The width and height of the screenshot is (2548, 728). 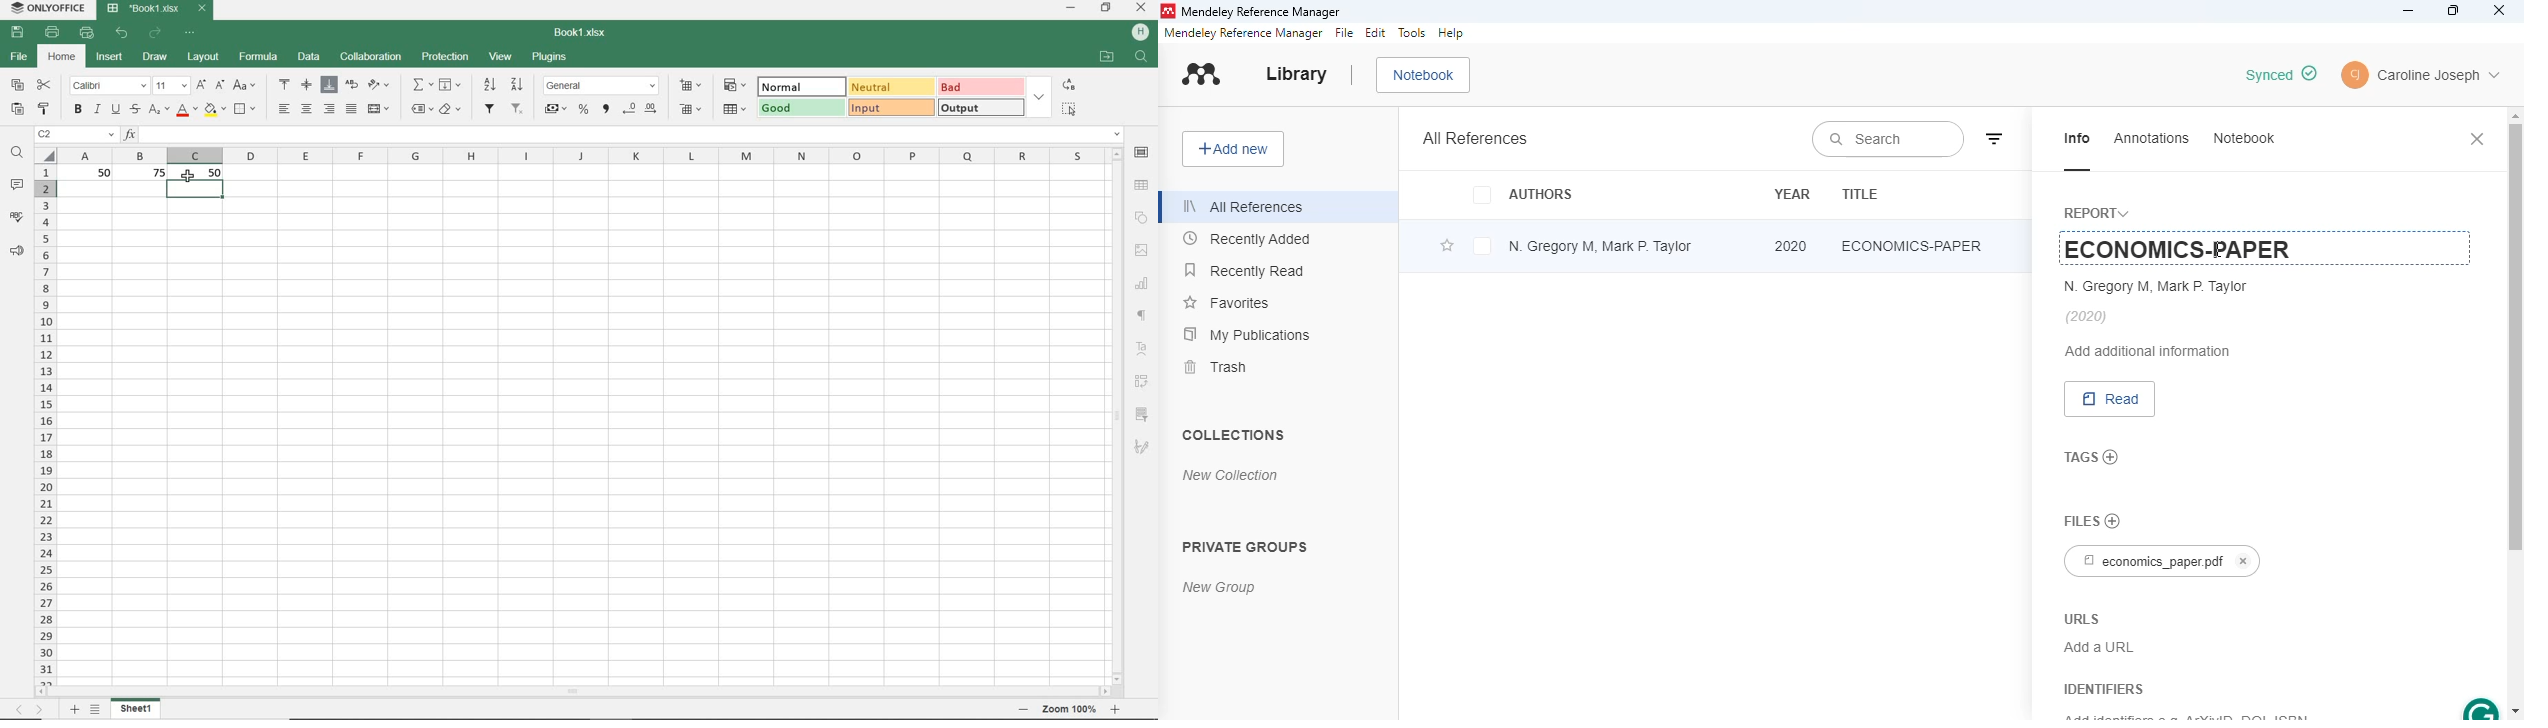 I want to click on pivot table, so click(x=1144, y=380).